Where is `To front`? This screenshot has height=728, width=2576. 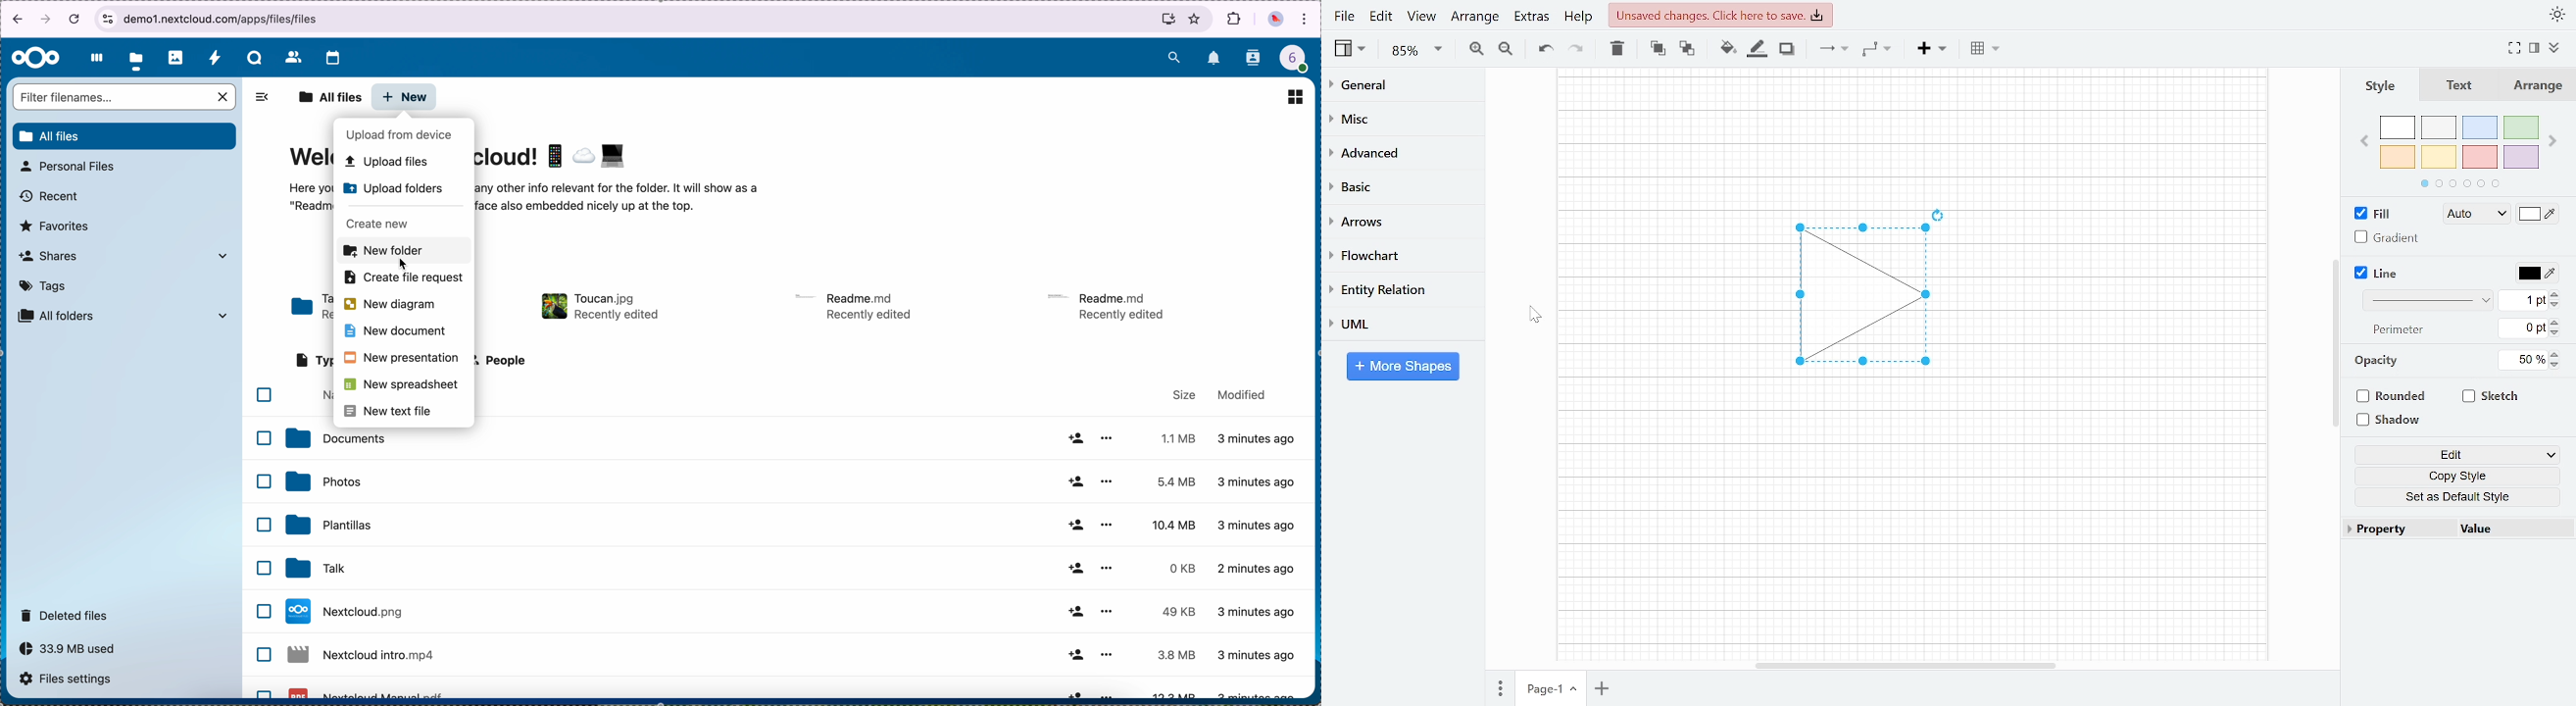
To front is located at coordinates (1658, 48).